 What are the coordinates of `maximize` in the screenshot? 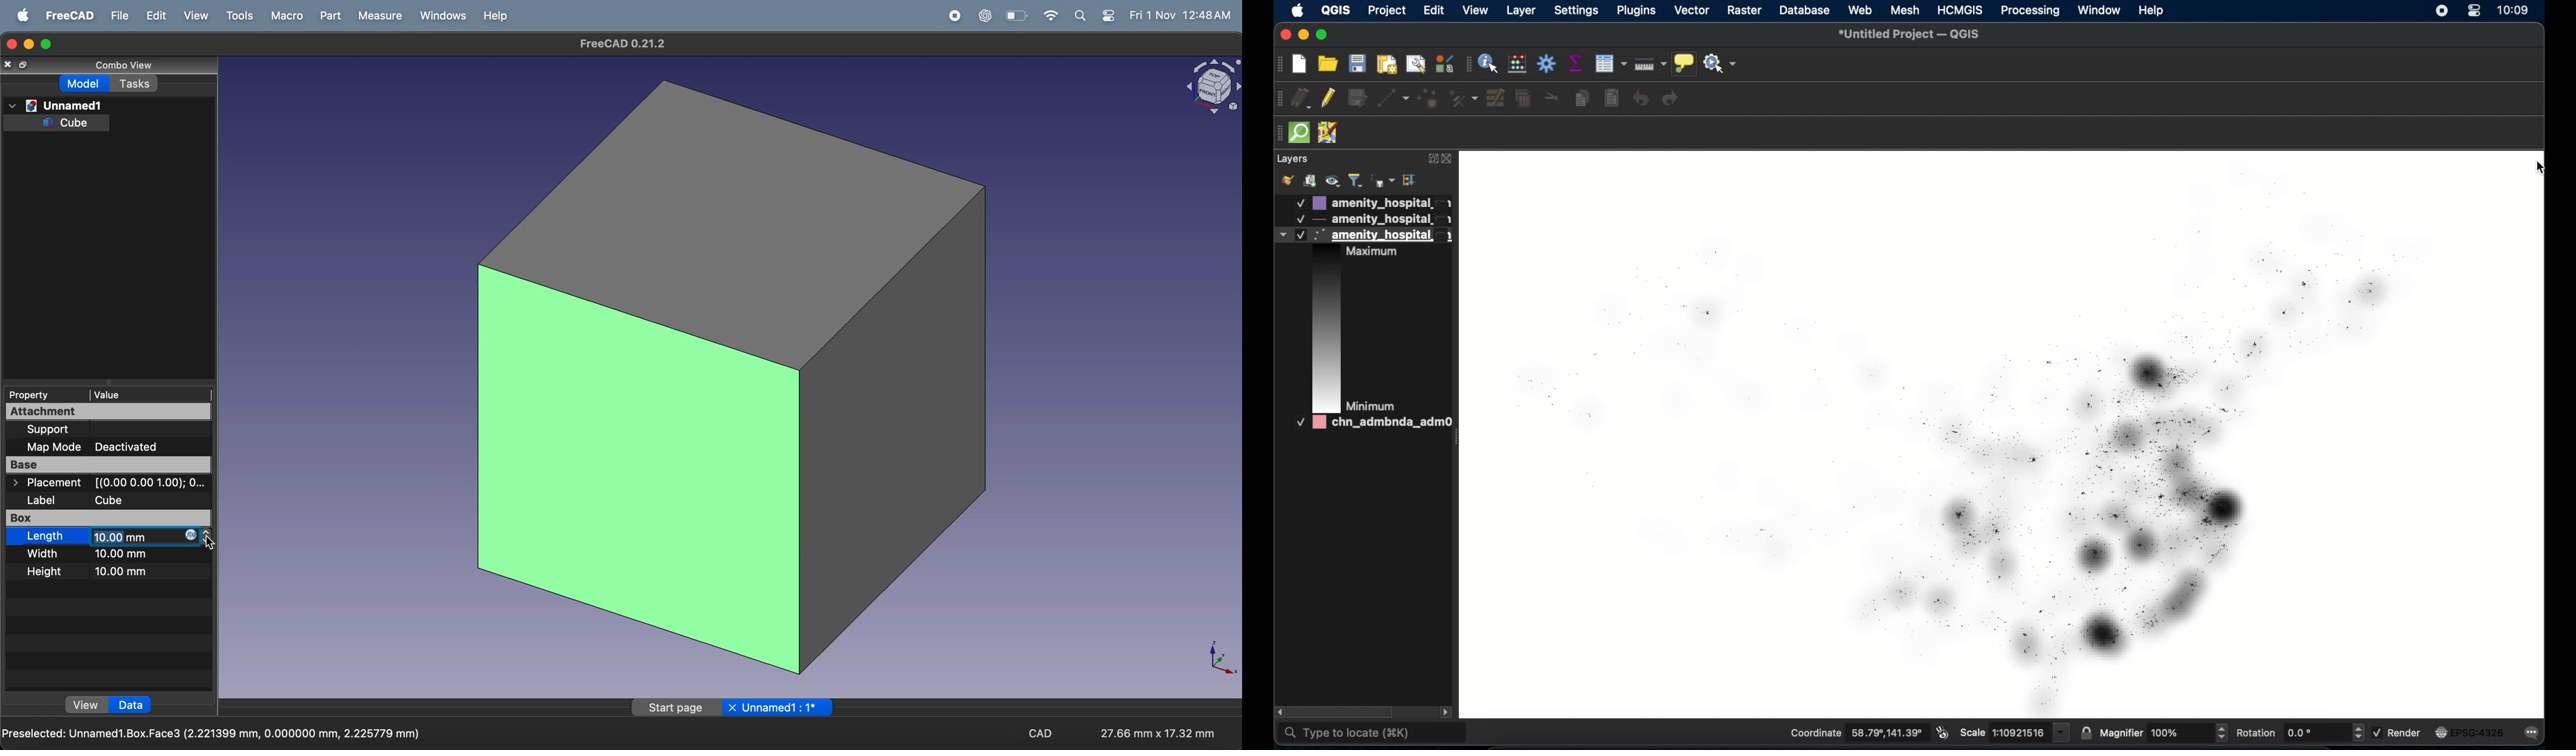 It's located at (50, 44).